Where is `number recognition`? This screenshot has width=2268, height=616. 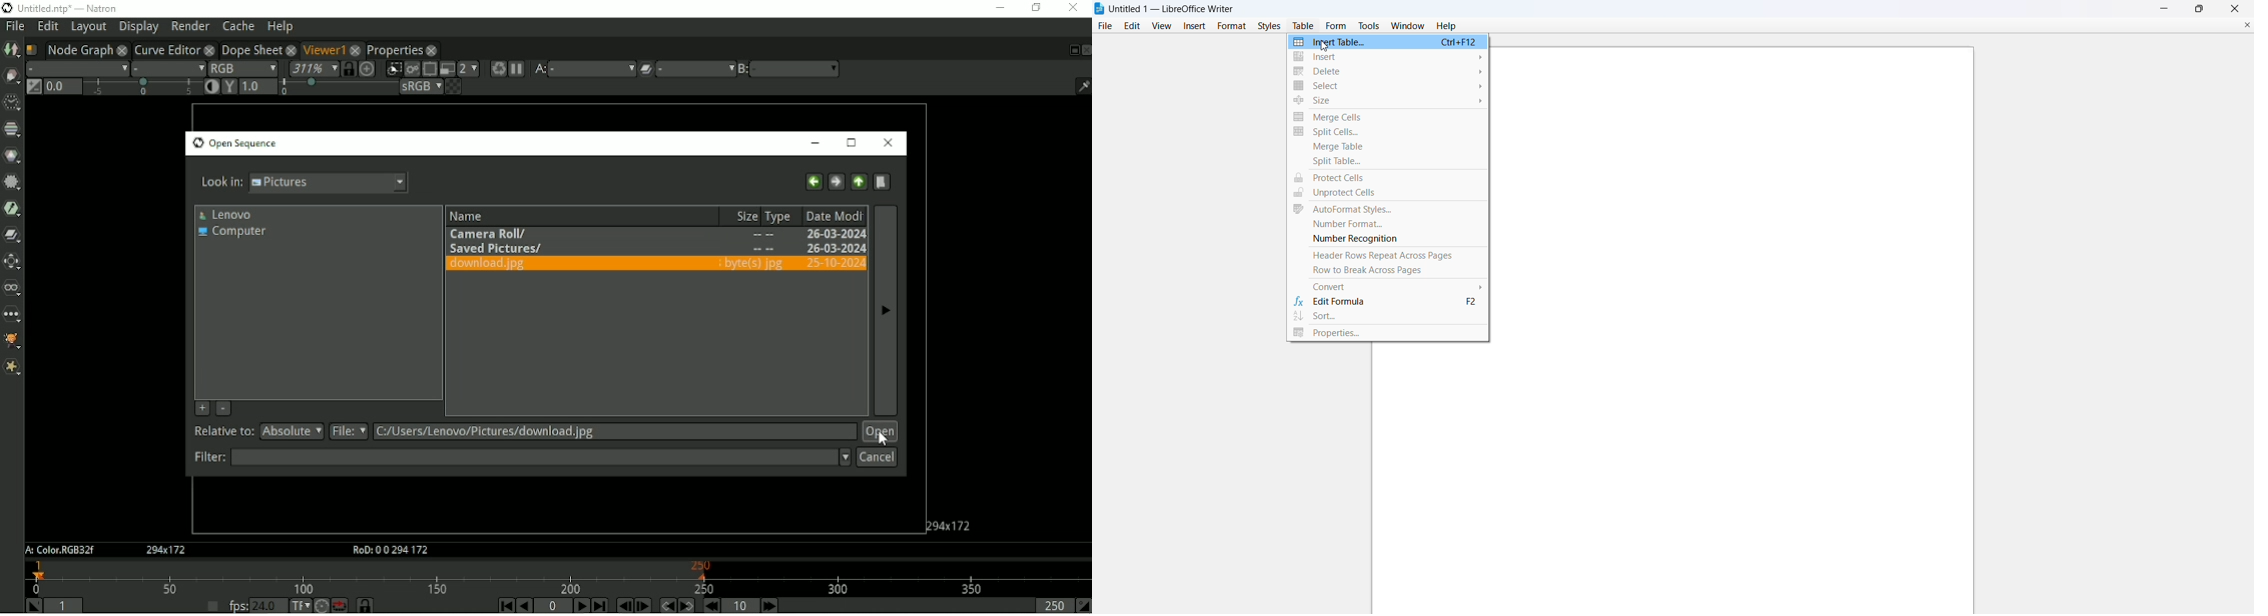 number recognition is located at coordinates (1387, 239).